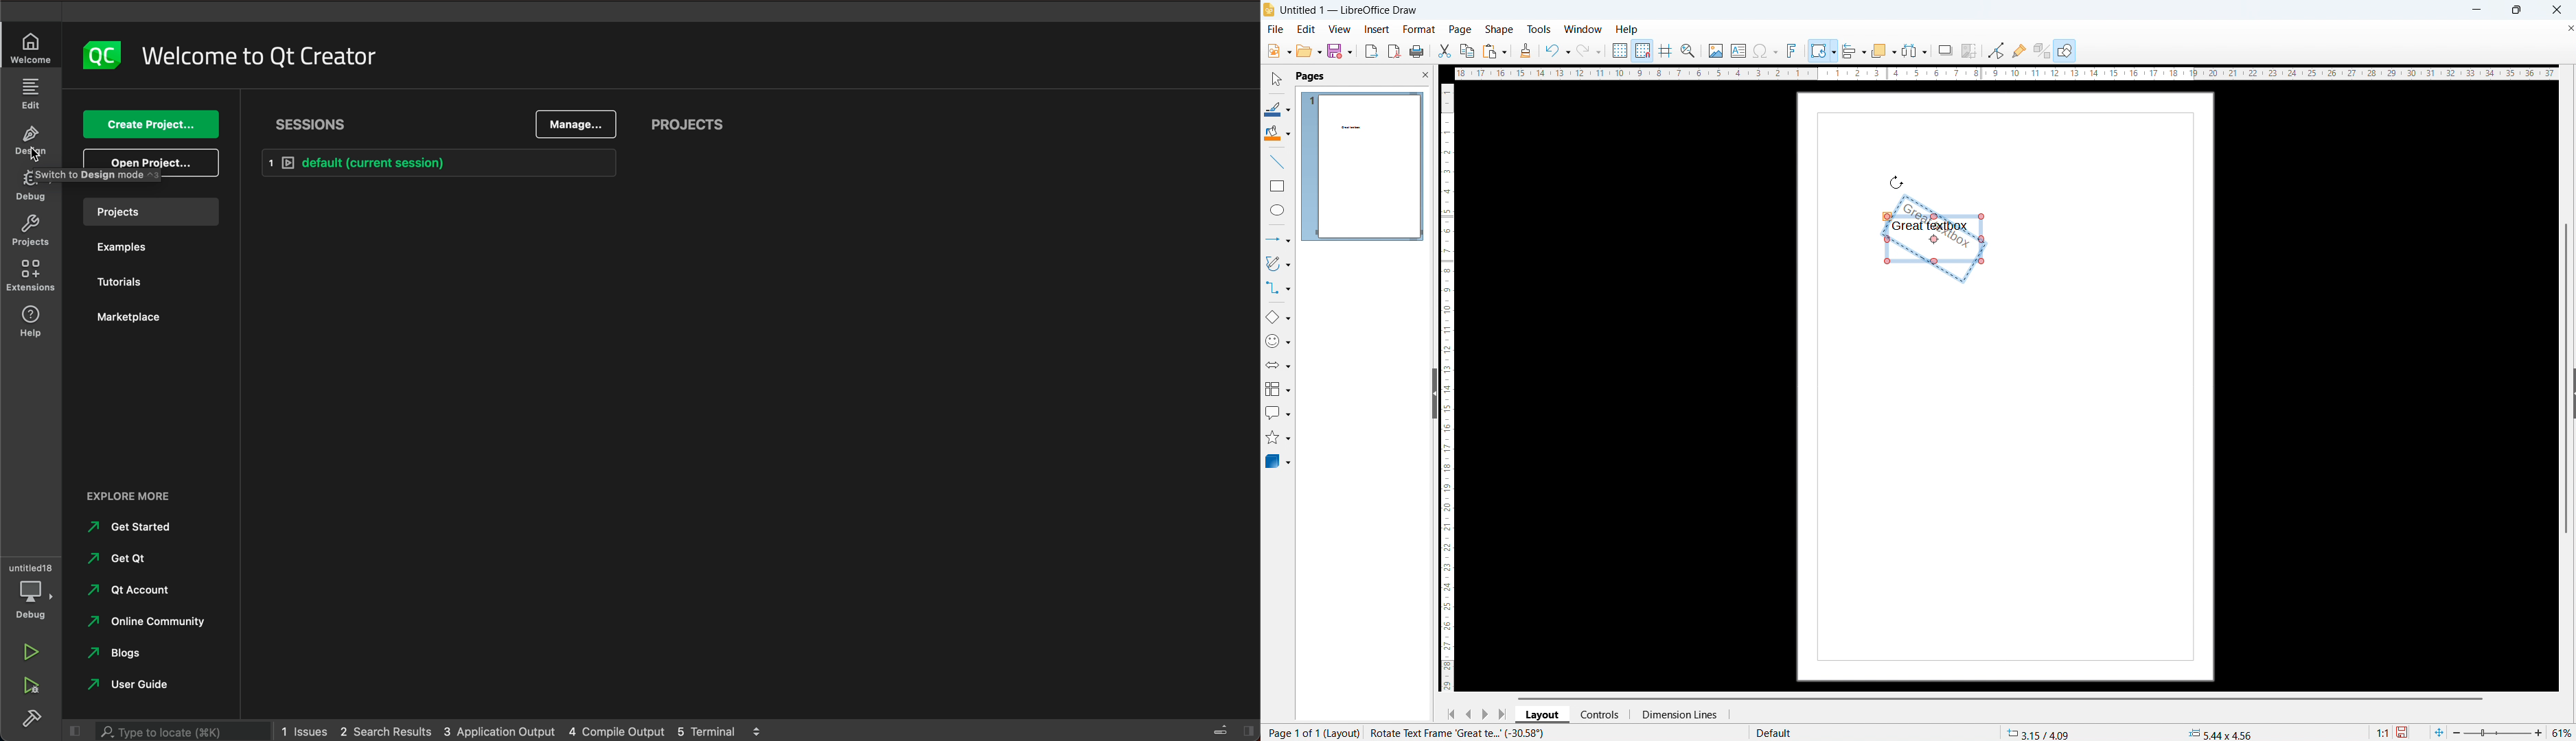  What do you see at coordinates (1308, 51) in the screenshot?
I see `open` at bounding box center [1308, 51].